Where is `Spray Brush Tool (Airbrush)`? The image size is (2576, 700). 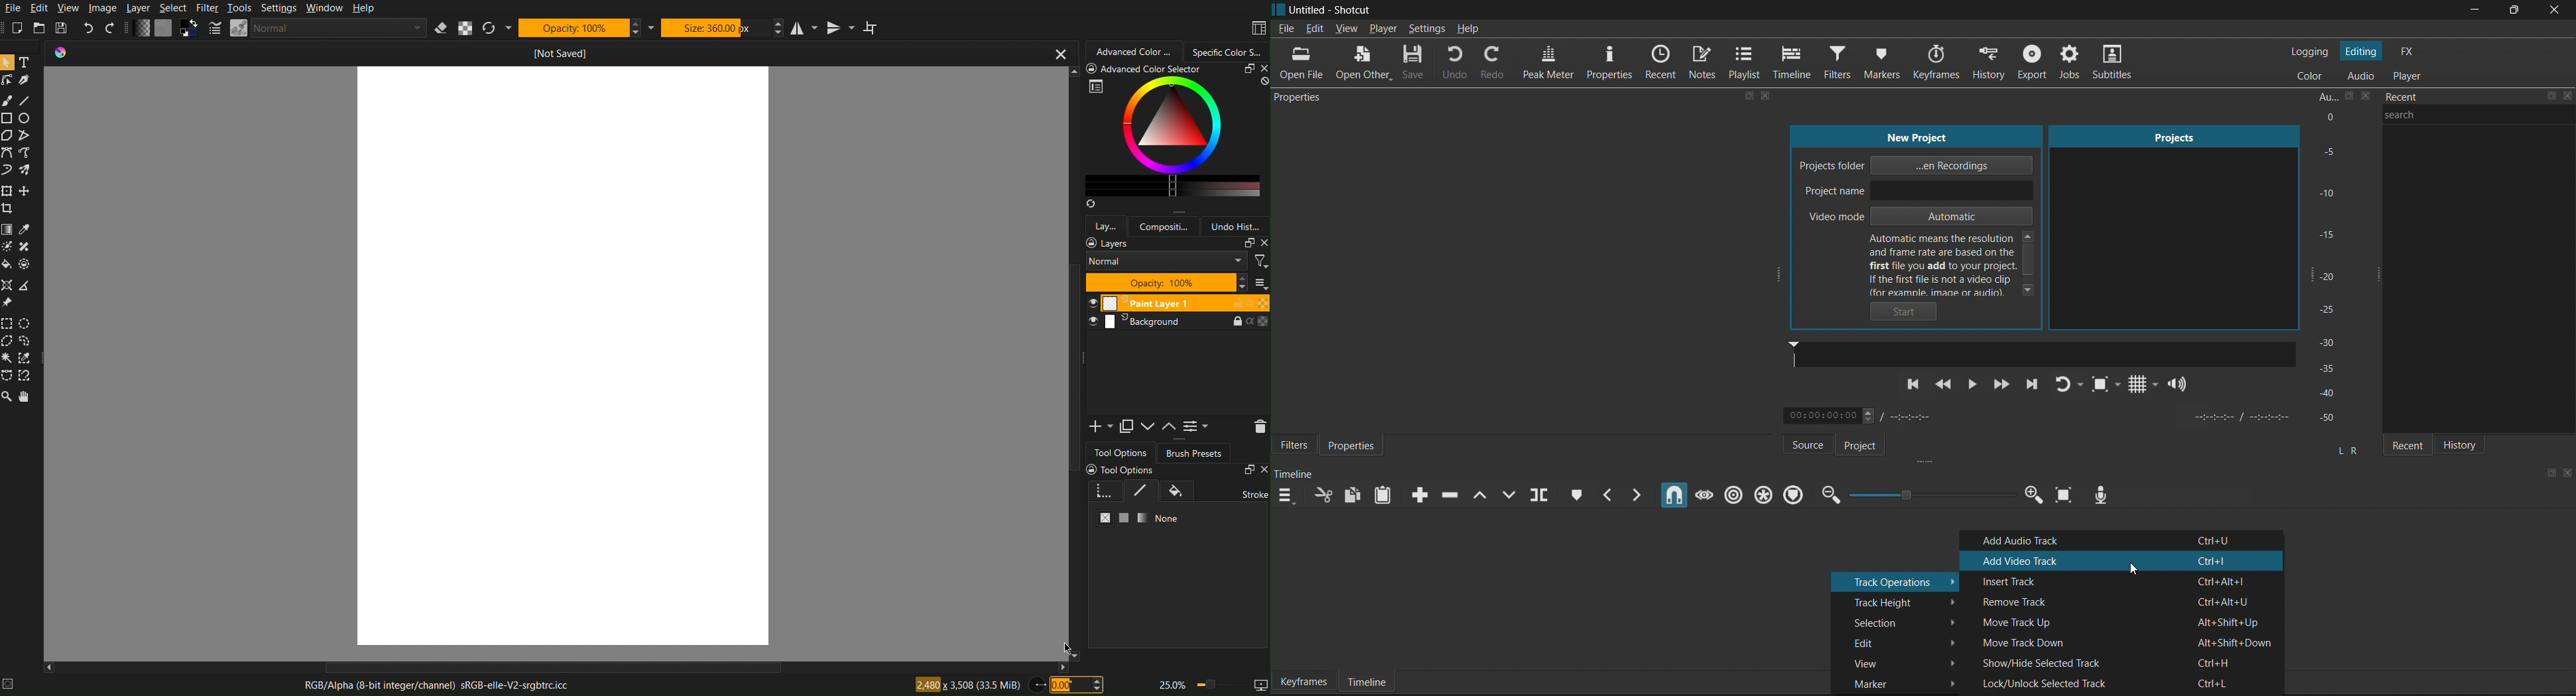
Spray Brush Tool (Airbrush) is located at coordinates (25, 170).